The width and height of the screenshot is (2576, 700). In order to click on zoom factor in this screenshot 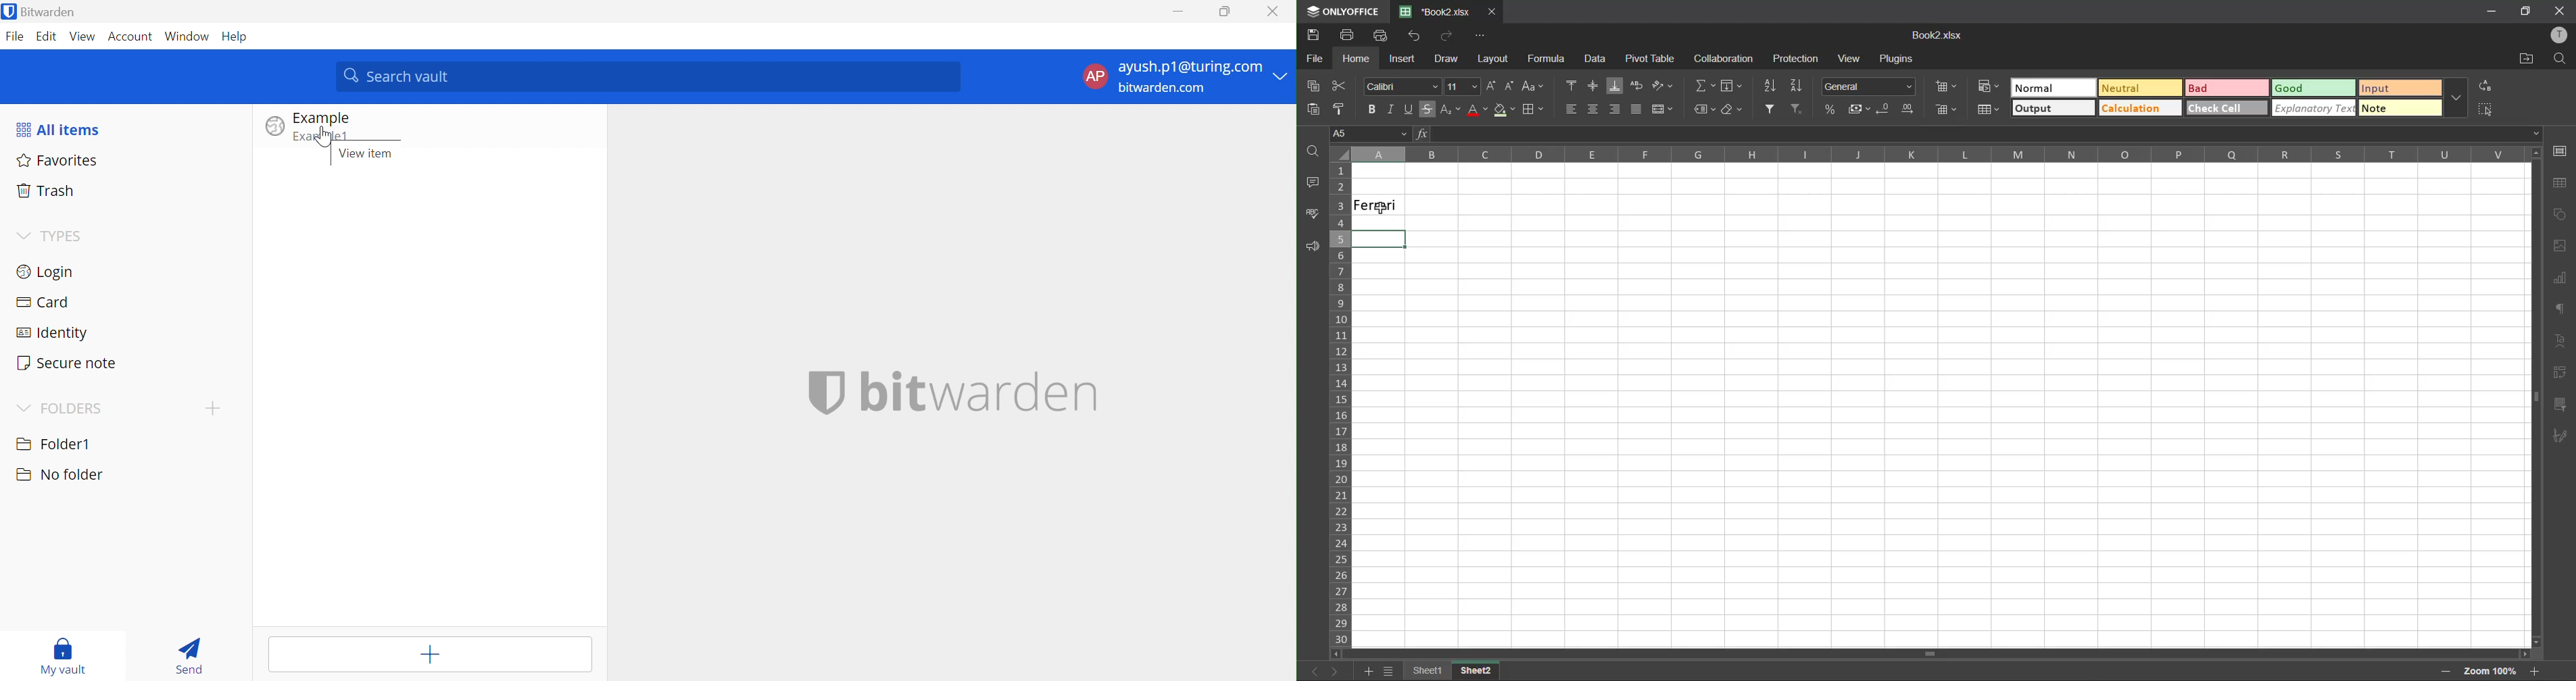, I will do `click(2491, 671)`.